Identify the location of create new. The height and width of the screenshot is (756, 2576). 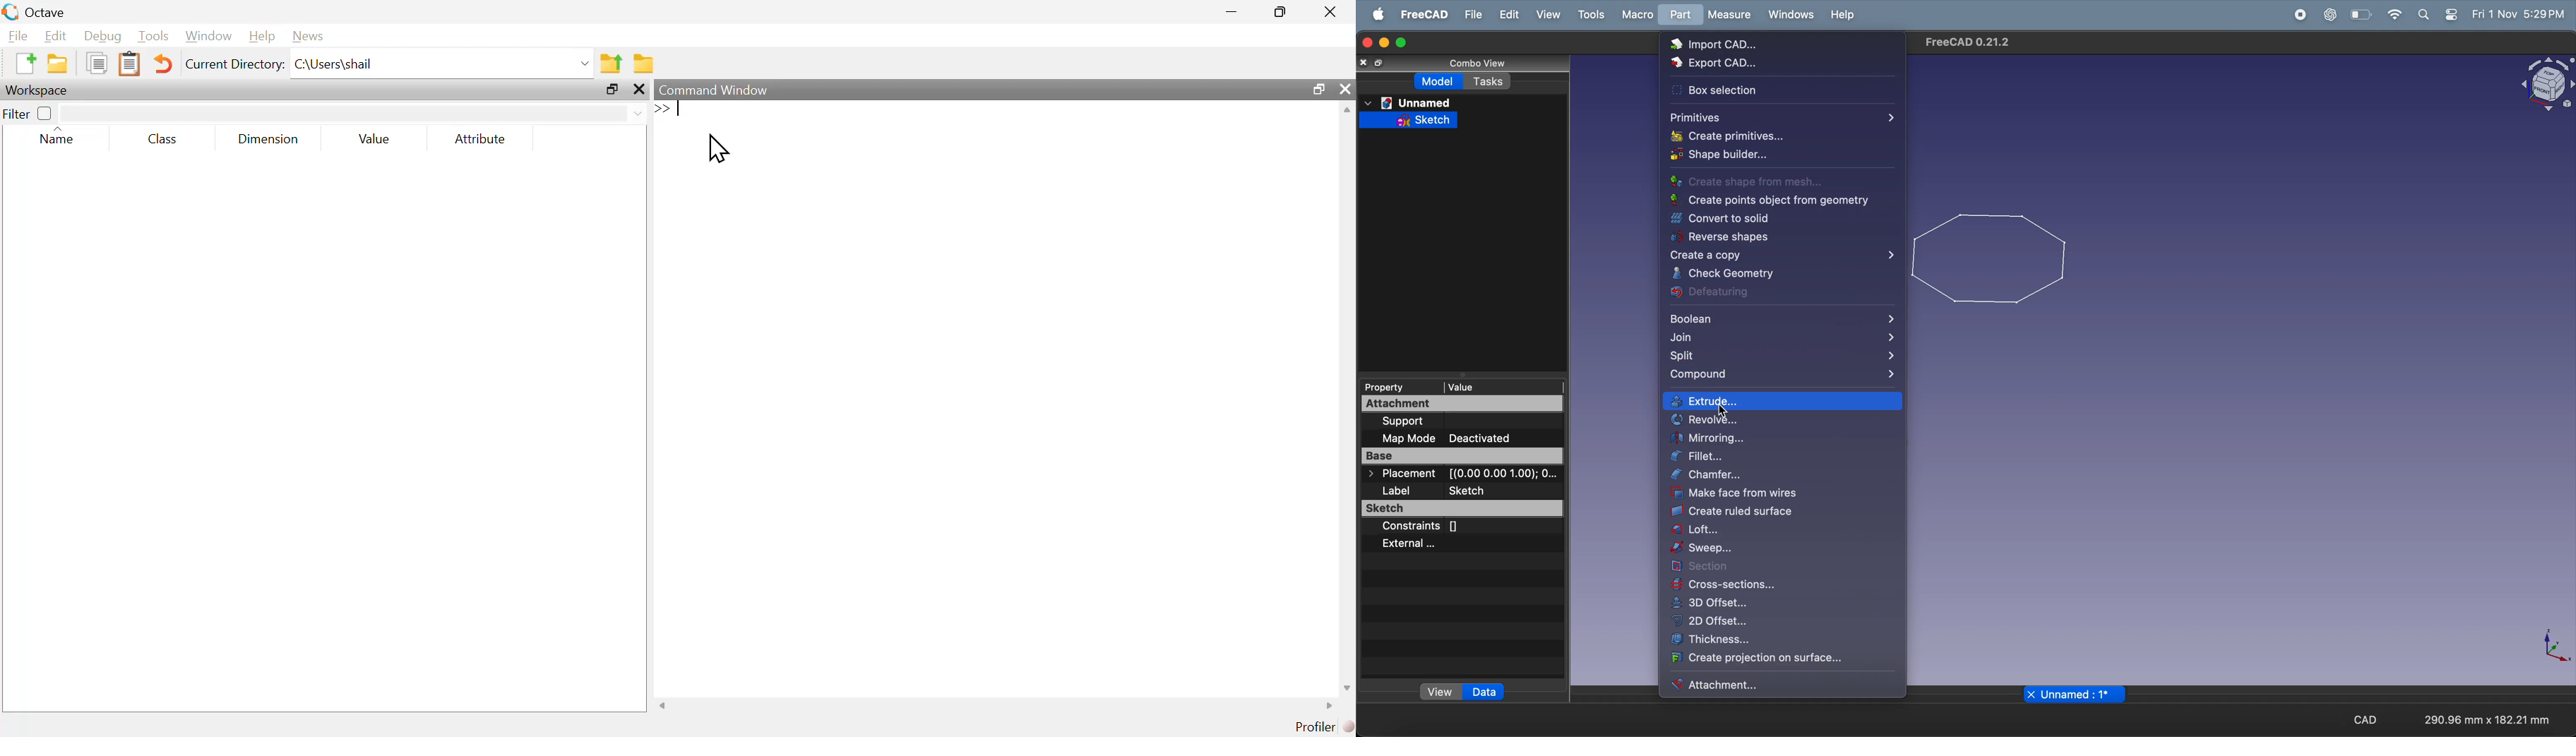
(23, 64).